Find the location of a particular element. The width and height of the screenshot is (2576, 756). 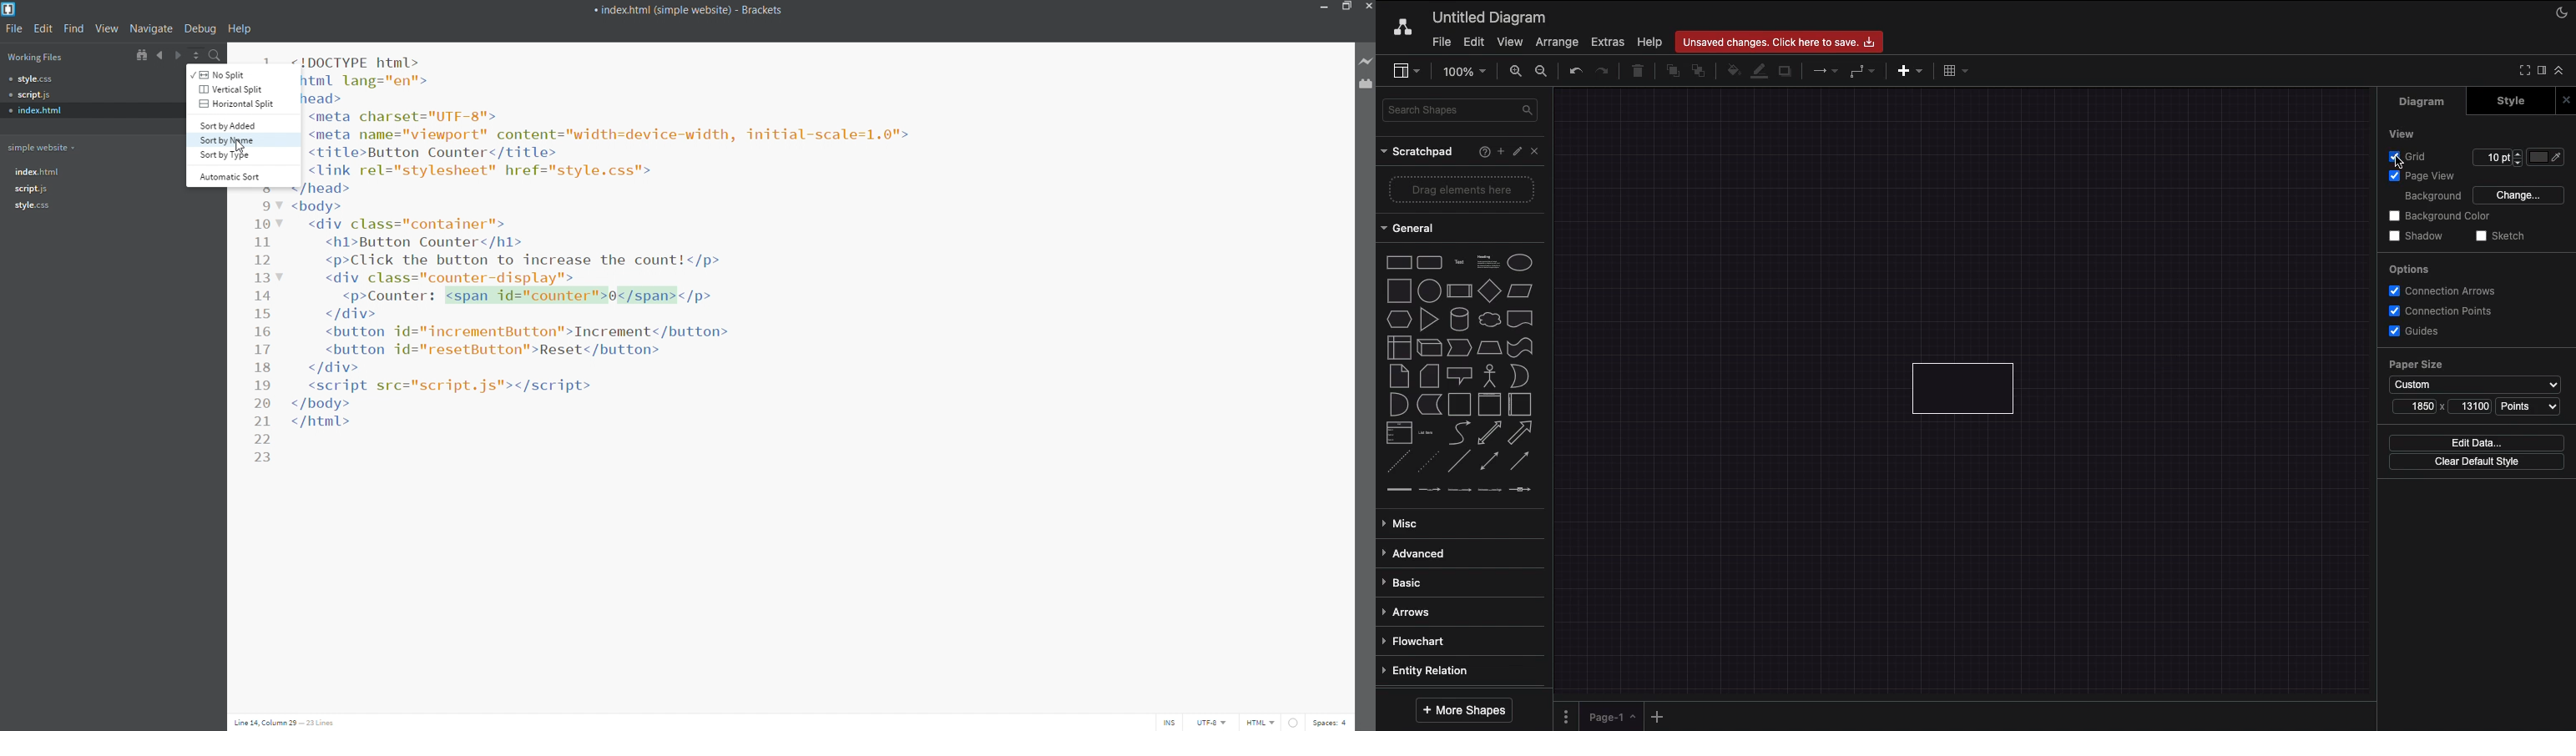

close is located at coordinates (1368, 6).